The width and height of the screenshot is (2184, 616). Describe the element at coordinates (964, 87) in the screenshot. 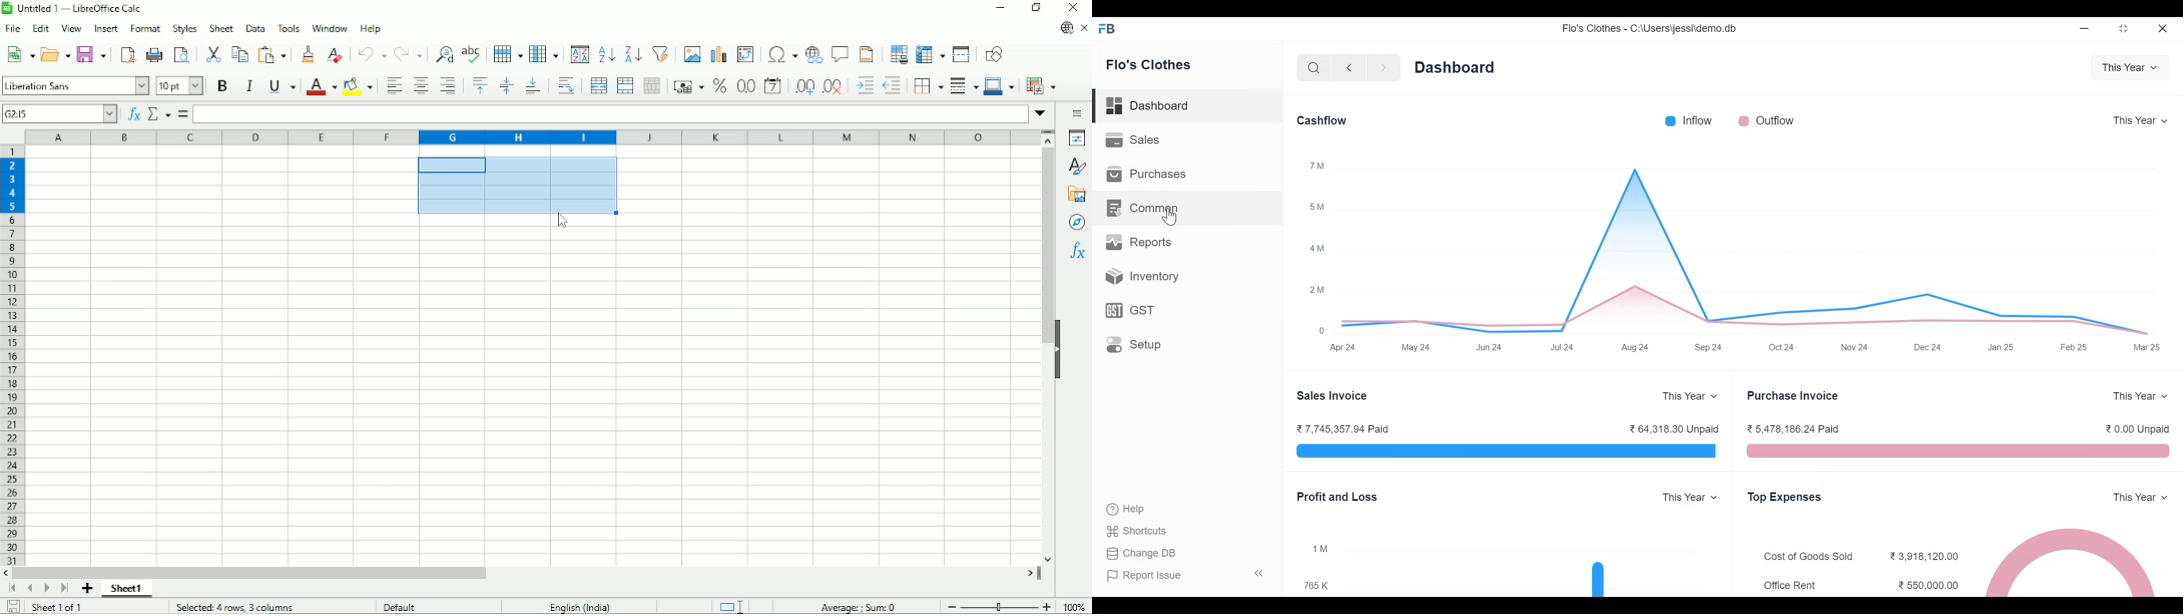

I see `Border style` at that location.